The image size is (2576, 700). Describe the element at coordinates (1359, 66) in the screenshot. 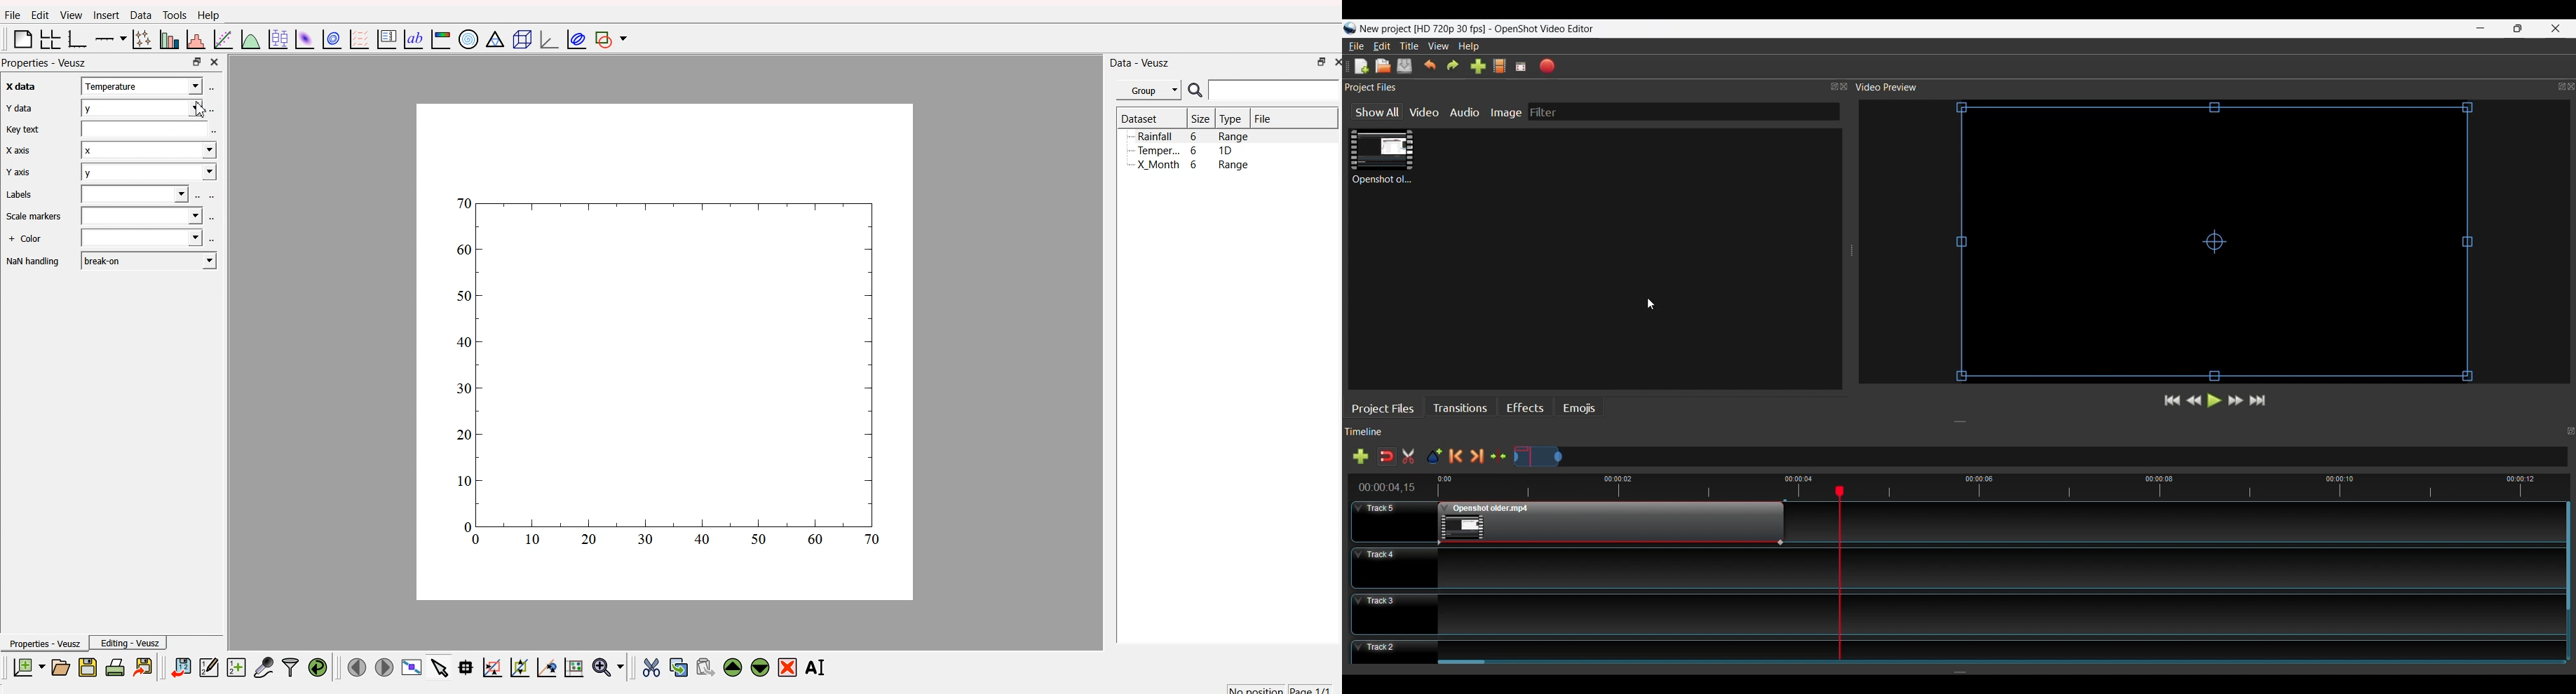

I see `New File` at that location.